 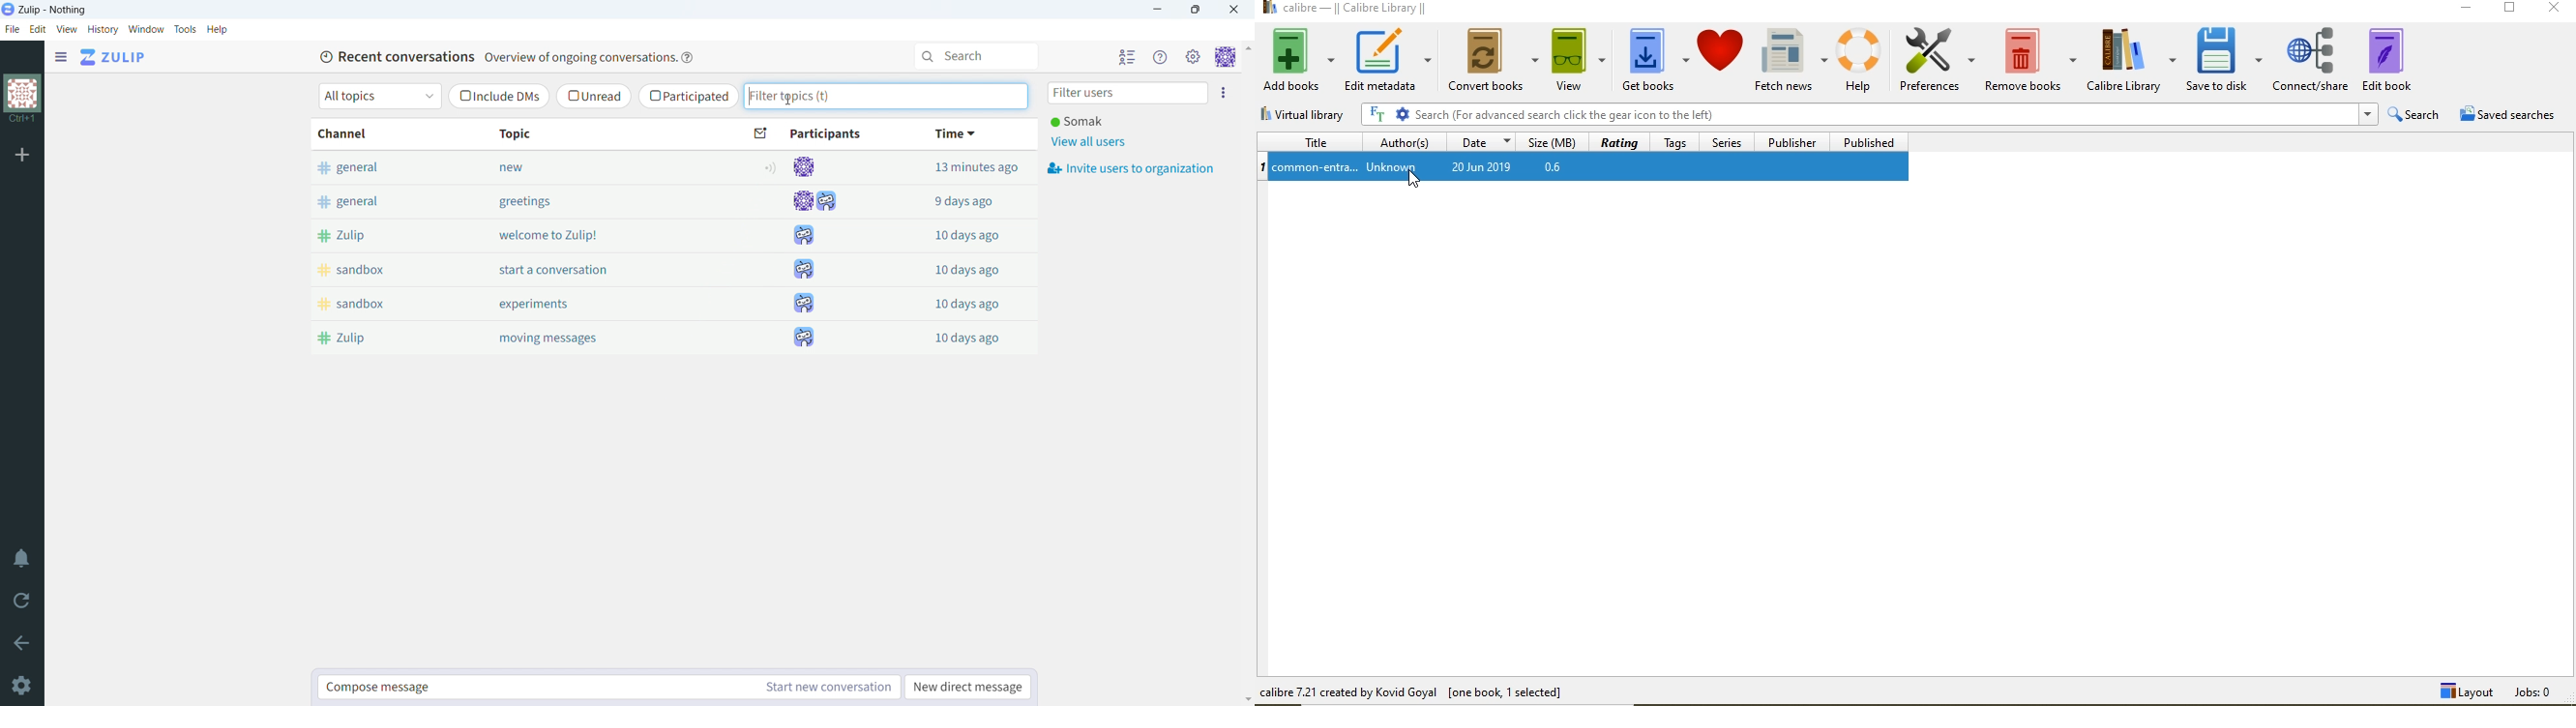 What do you see at coordinates (787, 100) in the screenshot?
I see `cursor` at bounding box center [787, 100].